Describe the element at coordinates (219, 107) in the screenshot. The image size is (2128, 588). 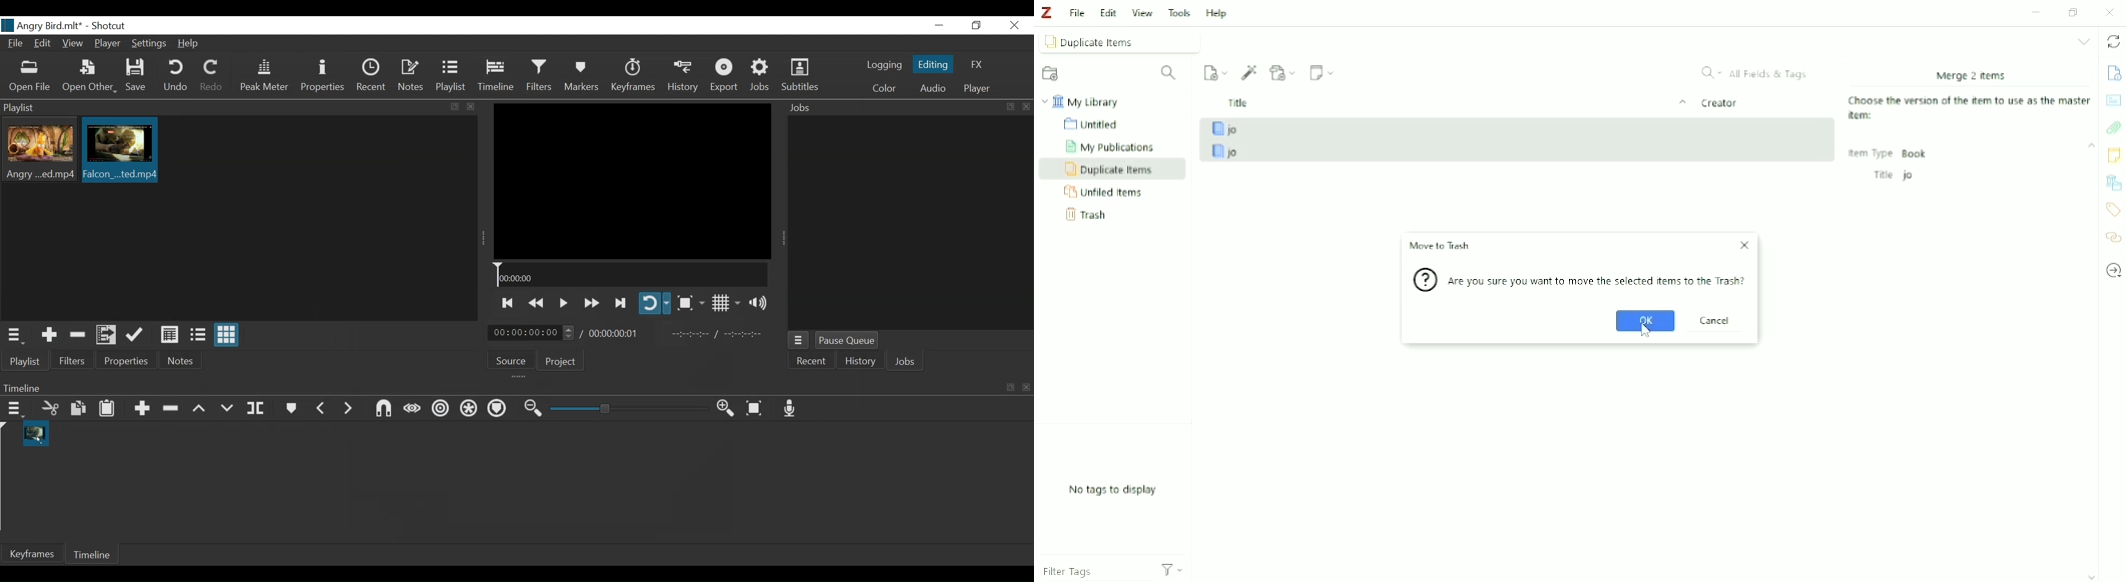
I see `Playlist Panel` at that location.